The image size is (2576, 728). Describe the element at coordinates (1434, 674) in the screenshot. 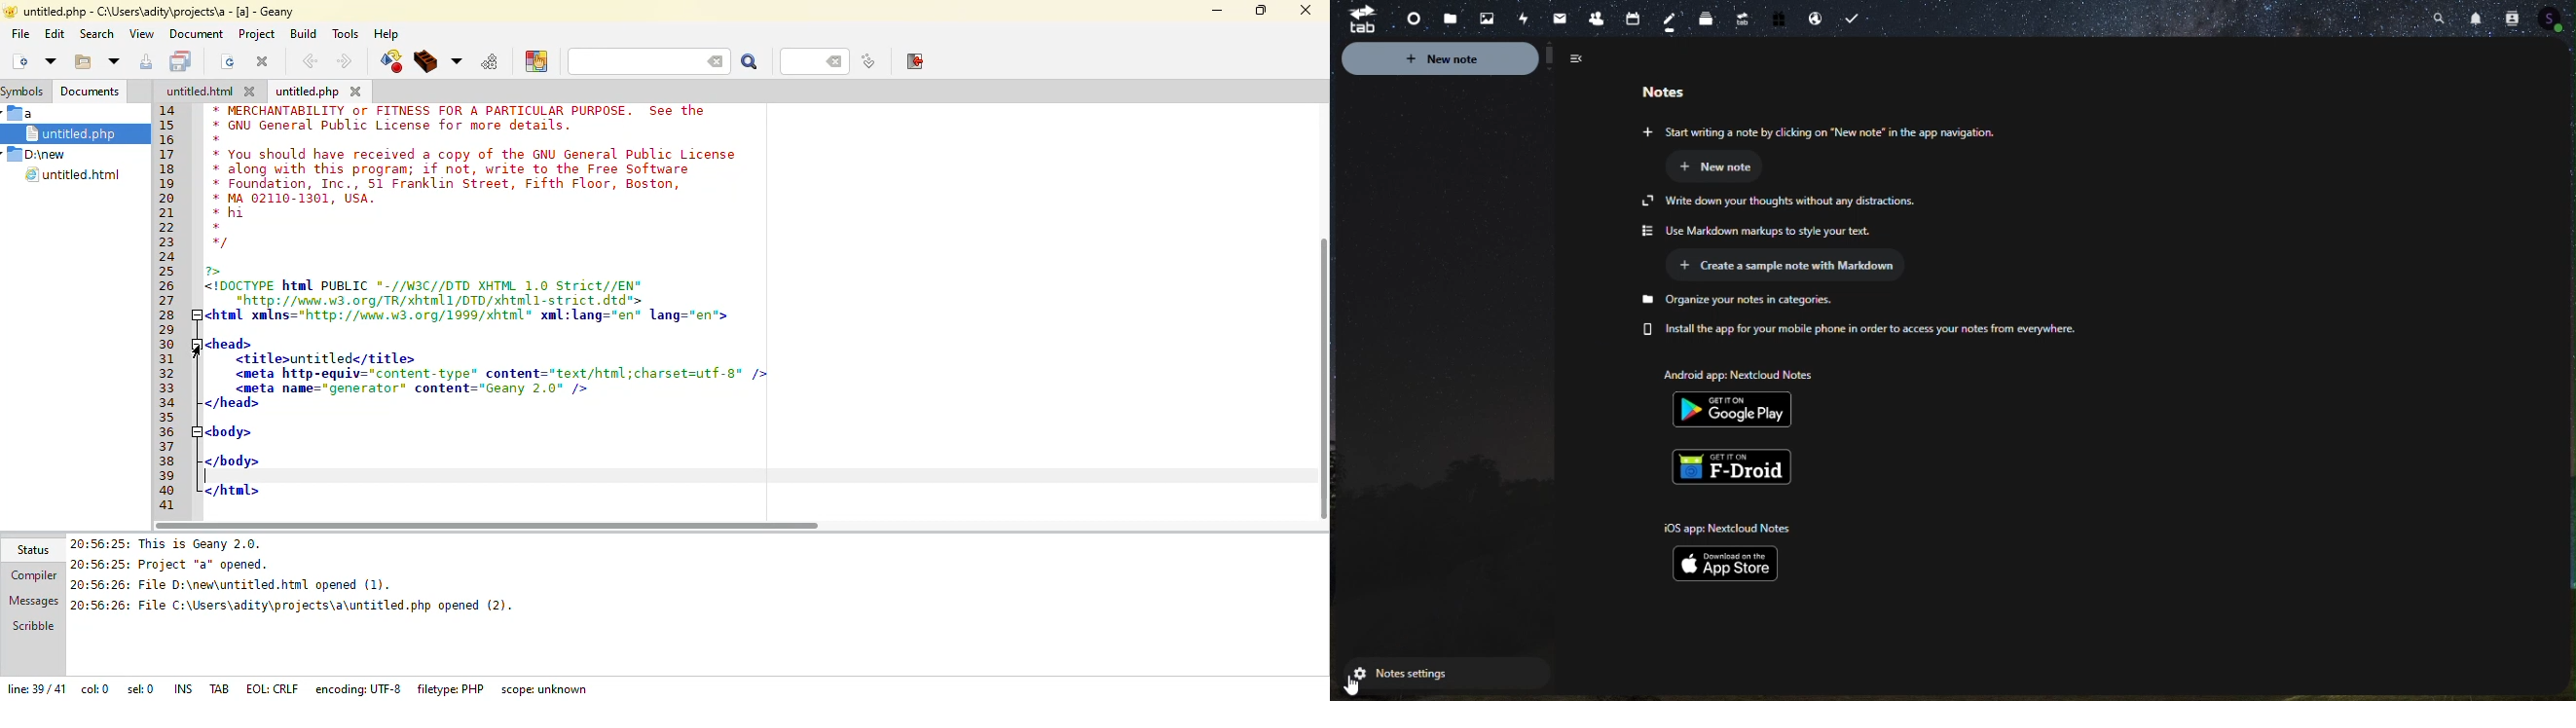

I see `Notes Settings` at that location.